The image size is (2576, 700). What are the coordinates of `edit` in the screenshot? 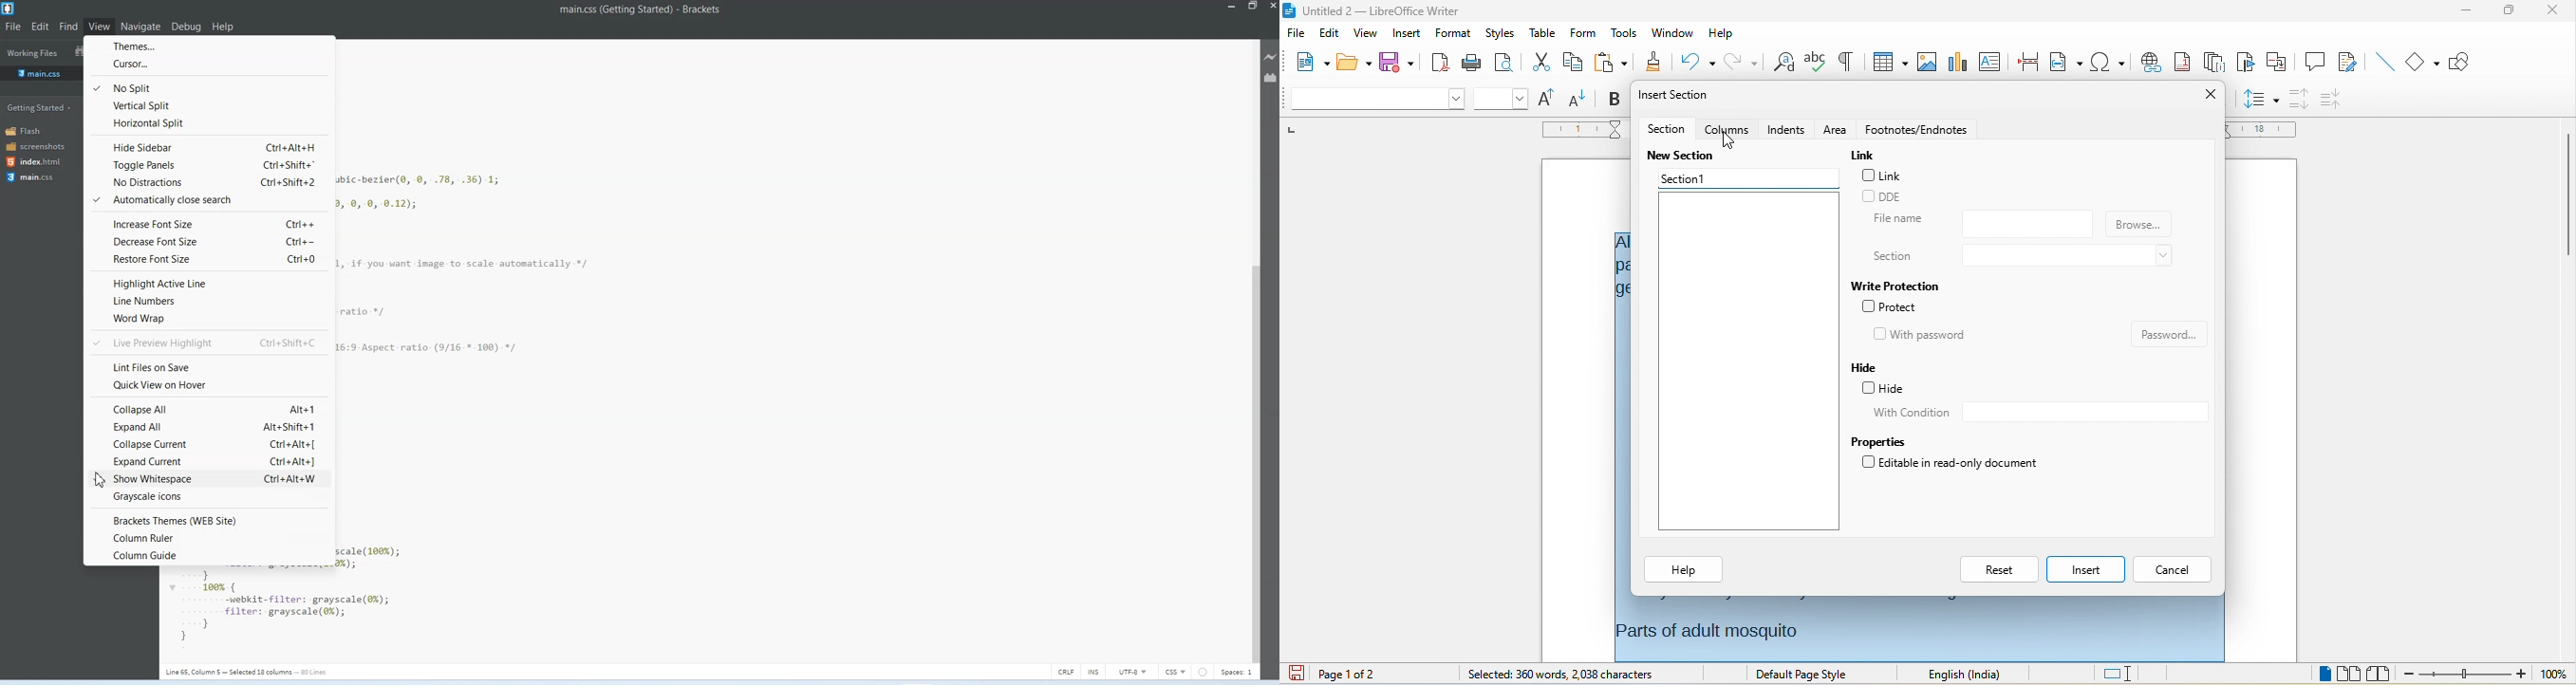 It's located at (1329, 33).